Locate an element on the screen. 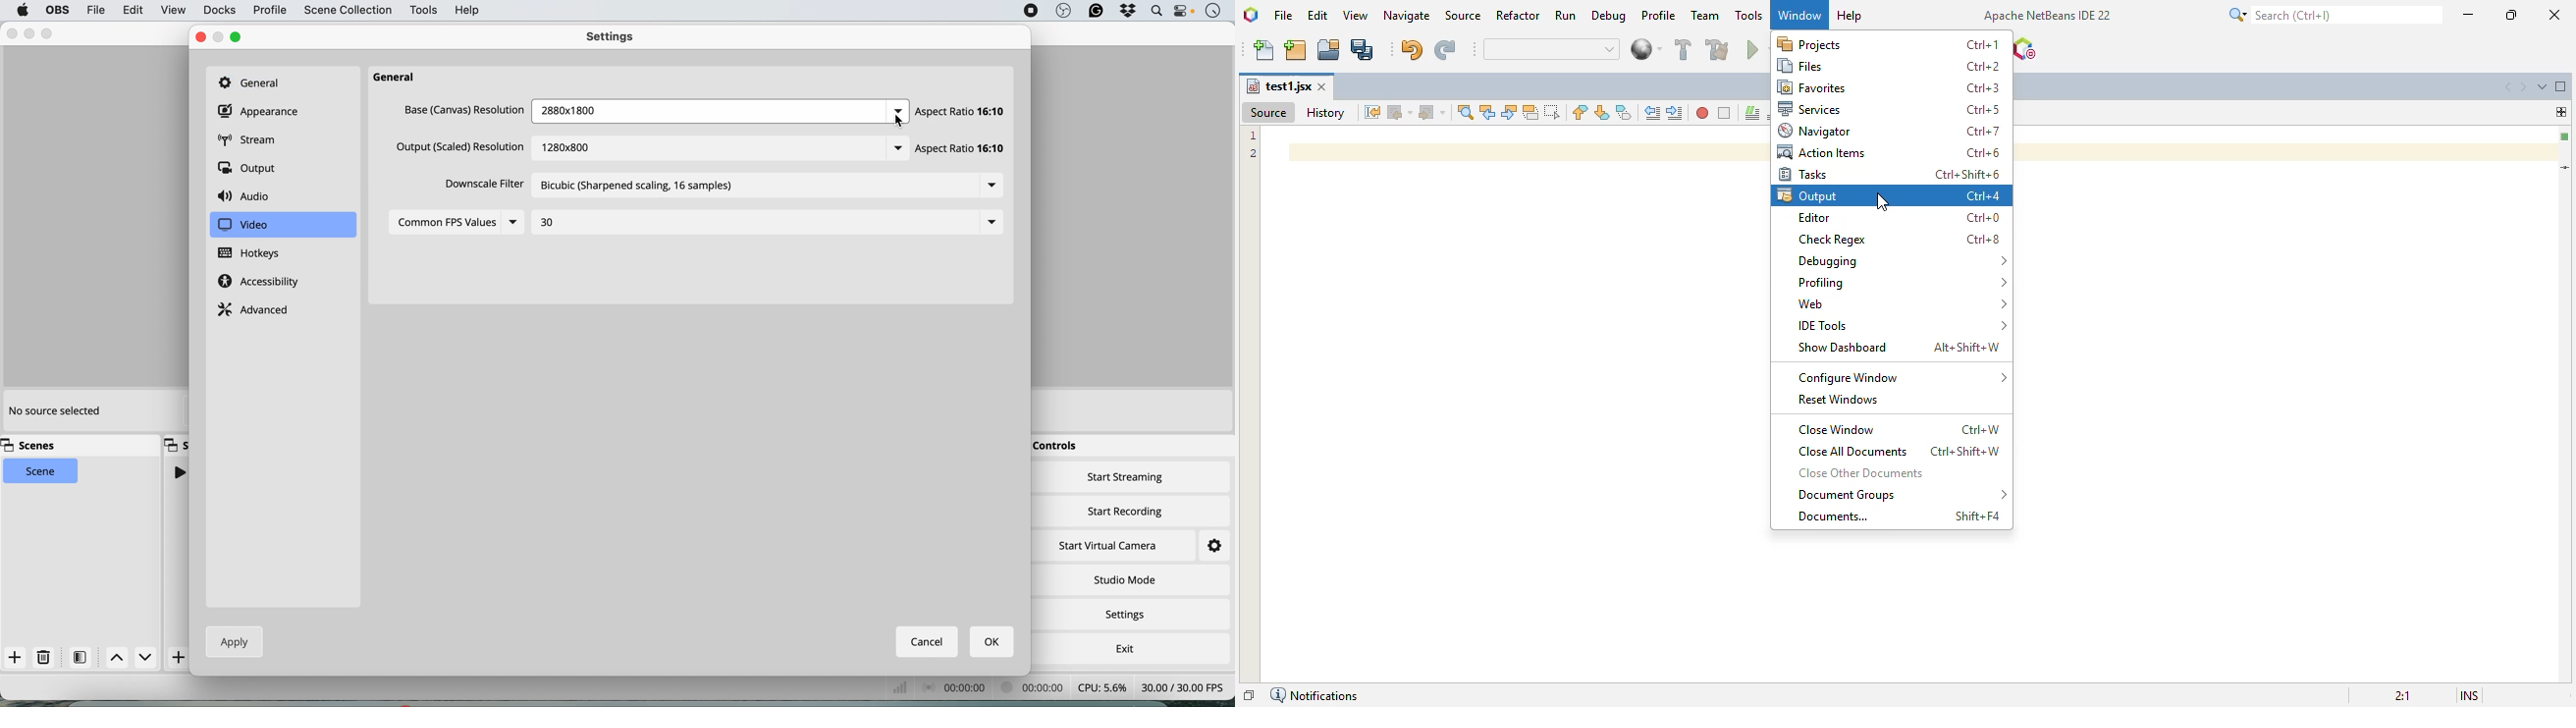  profiling is located at coordinates (1902, 282).